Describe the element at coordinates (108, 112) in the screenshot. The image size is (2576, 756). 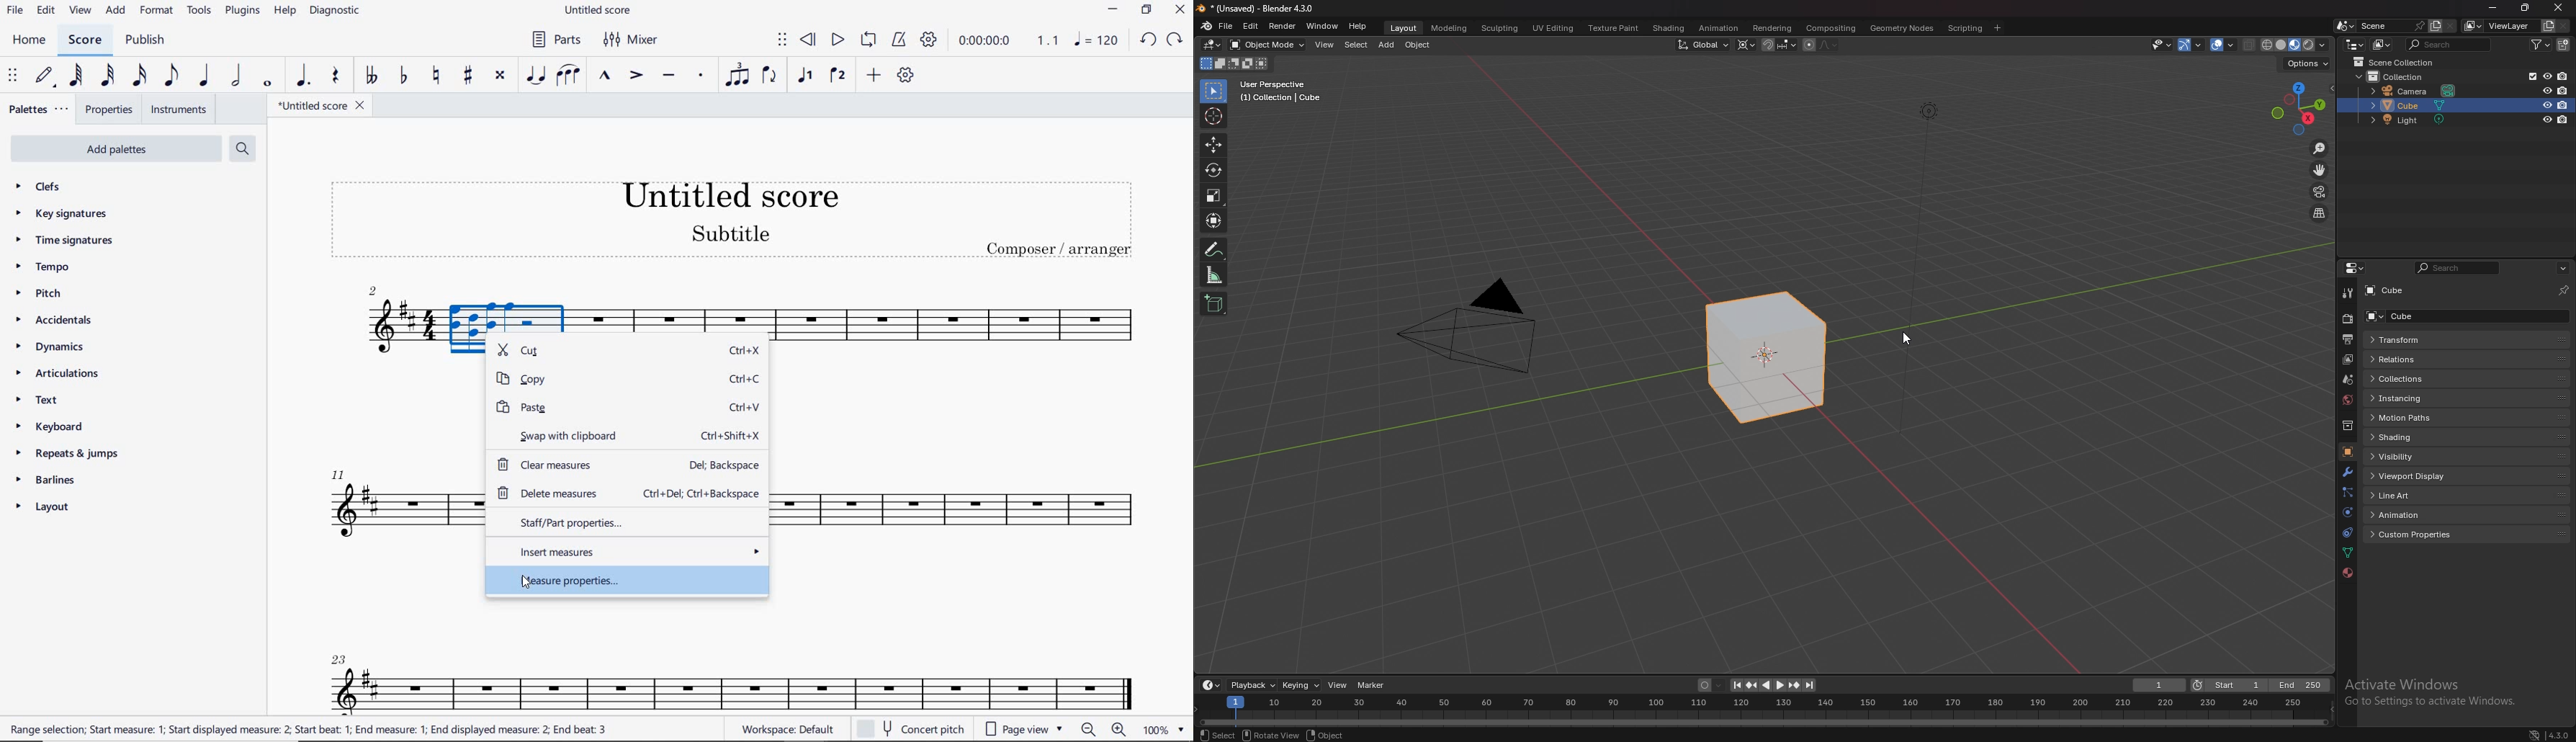
I see `PROPERTIES` at that location.